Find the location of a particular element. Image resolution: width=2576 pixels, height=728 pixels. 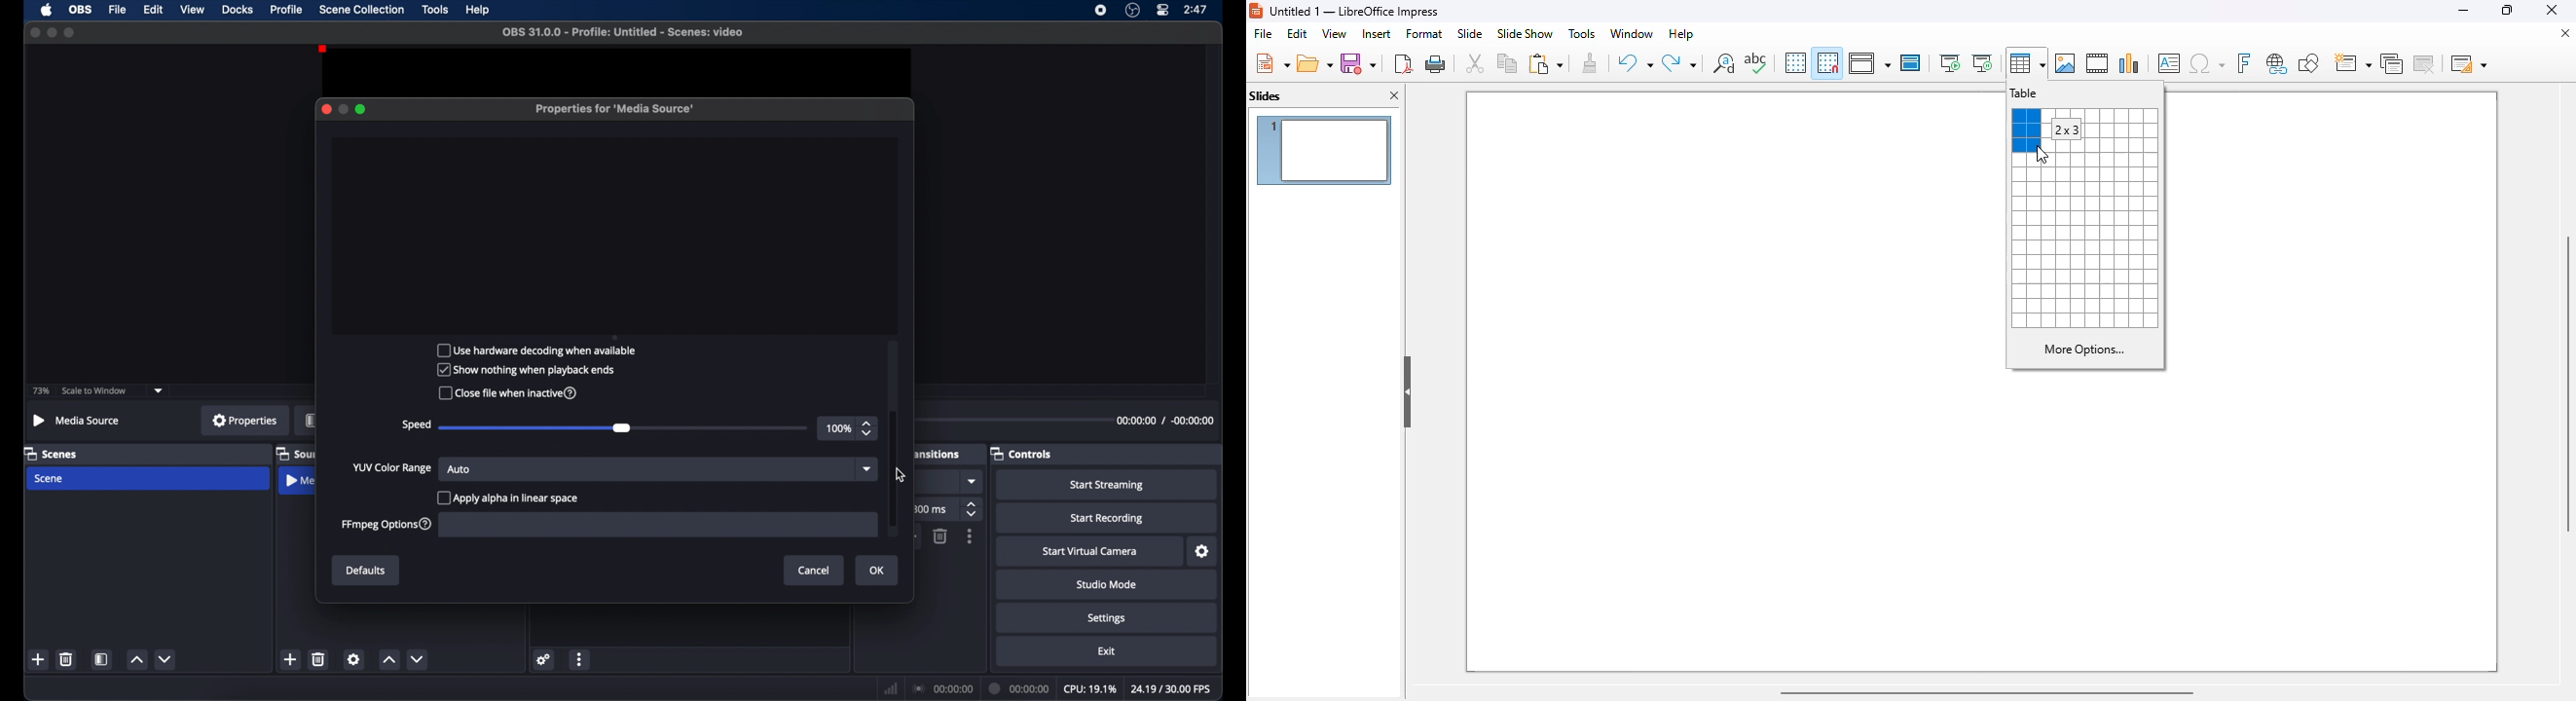

increment button is located at coordinates (389, 660).